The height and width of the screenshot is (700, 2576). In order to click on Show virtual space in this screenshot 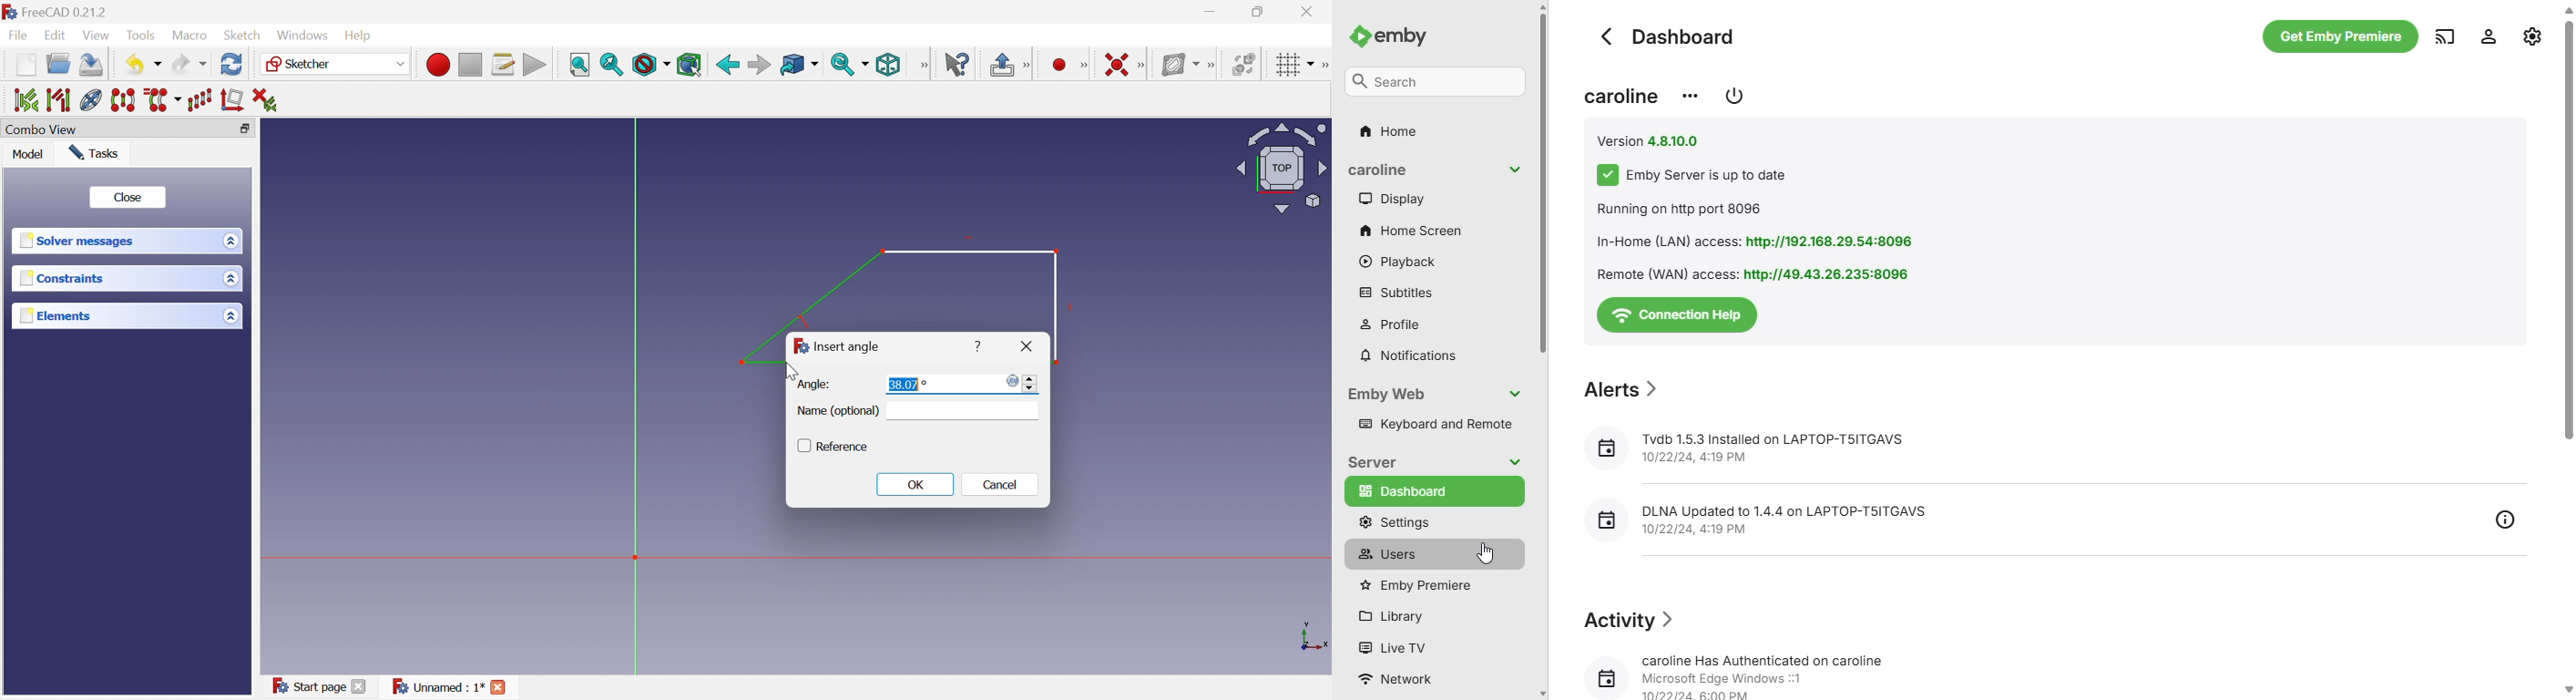, I will do `click(1244, 63)`.